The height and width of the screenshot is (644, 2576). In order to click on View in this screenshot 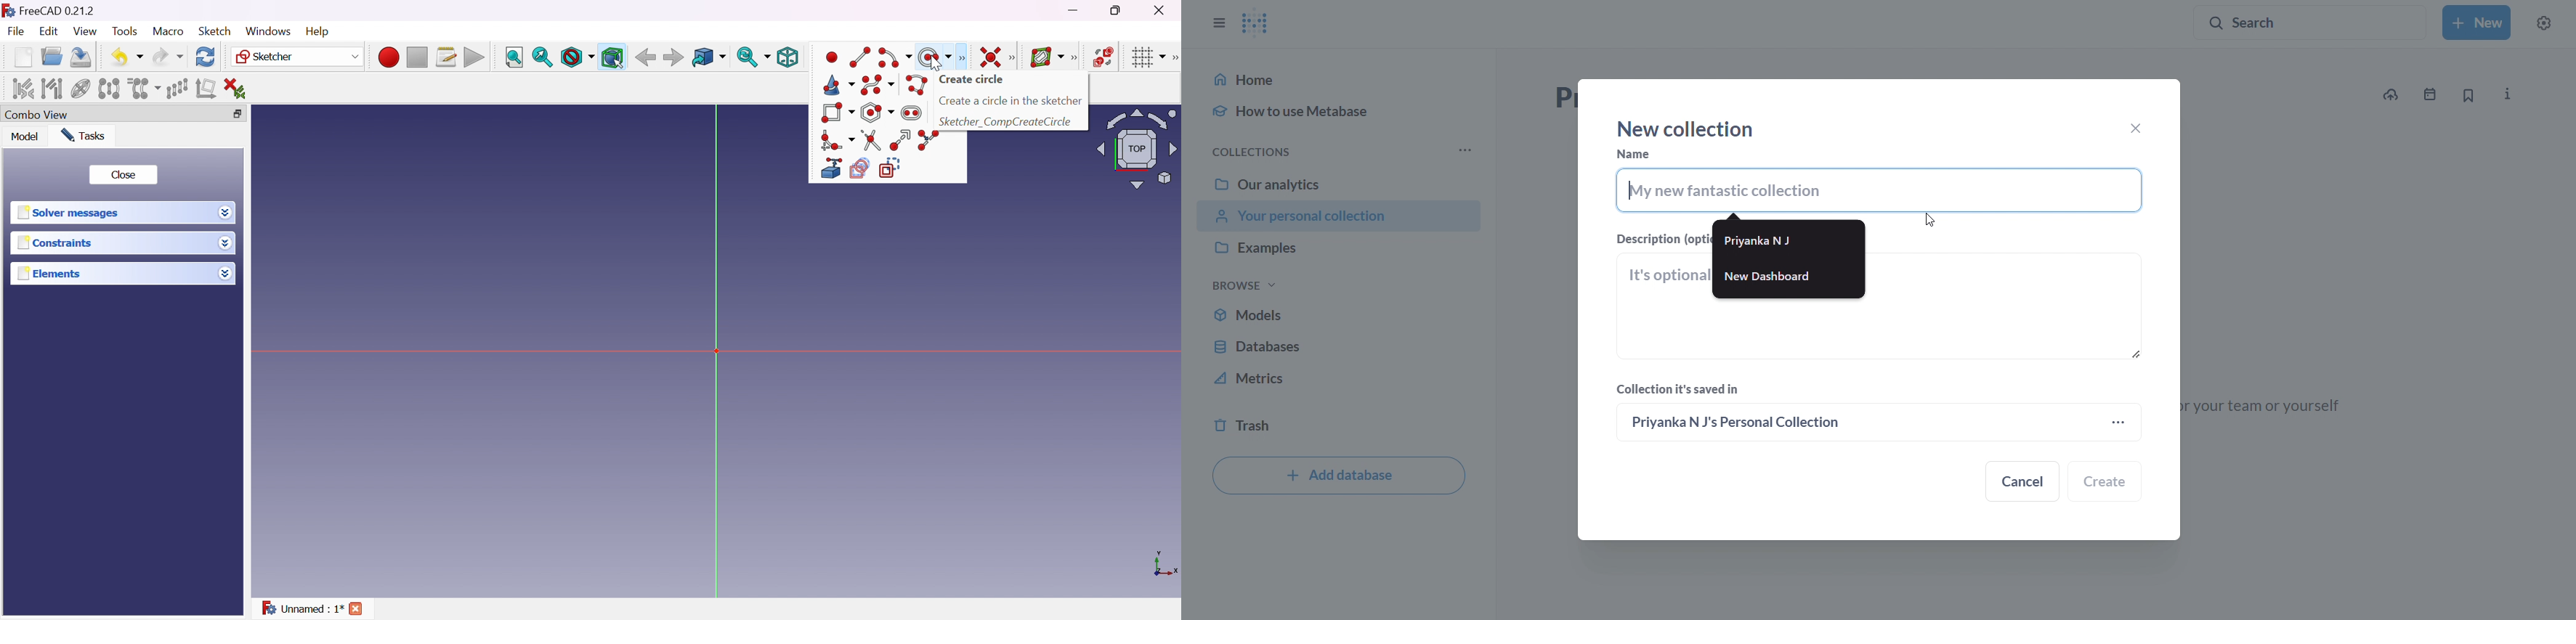, I will do `click(84, 31)`.